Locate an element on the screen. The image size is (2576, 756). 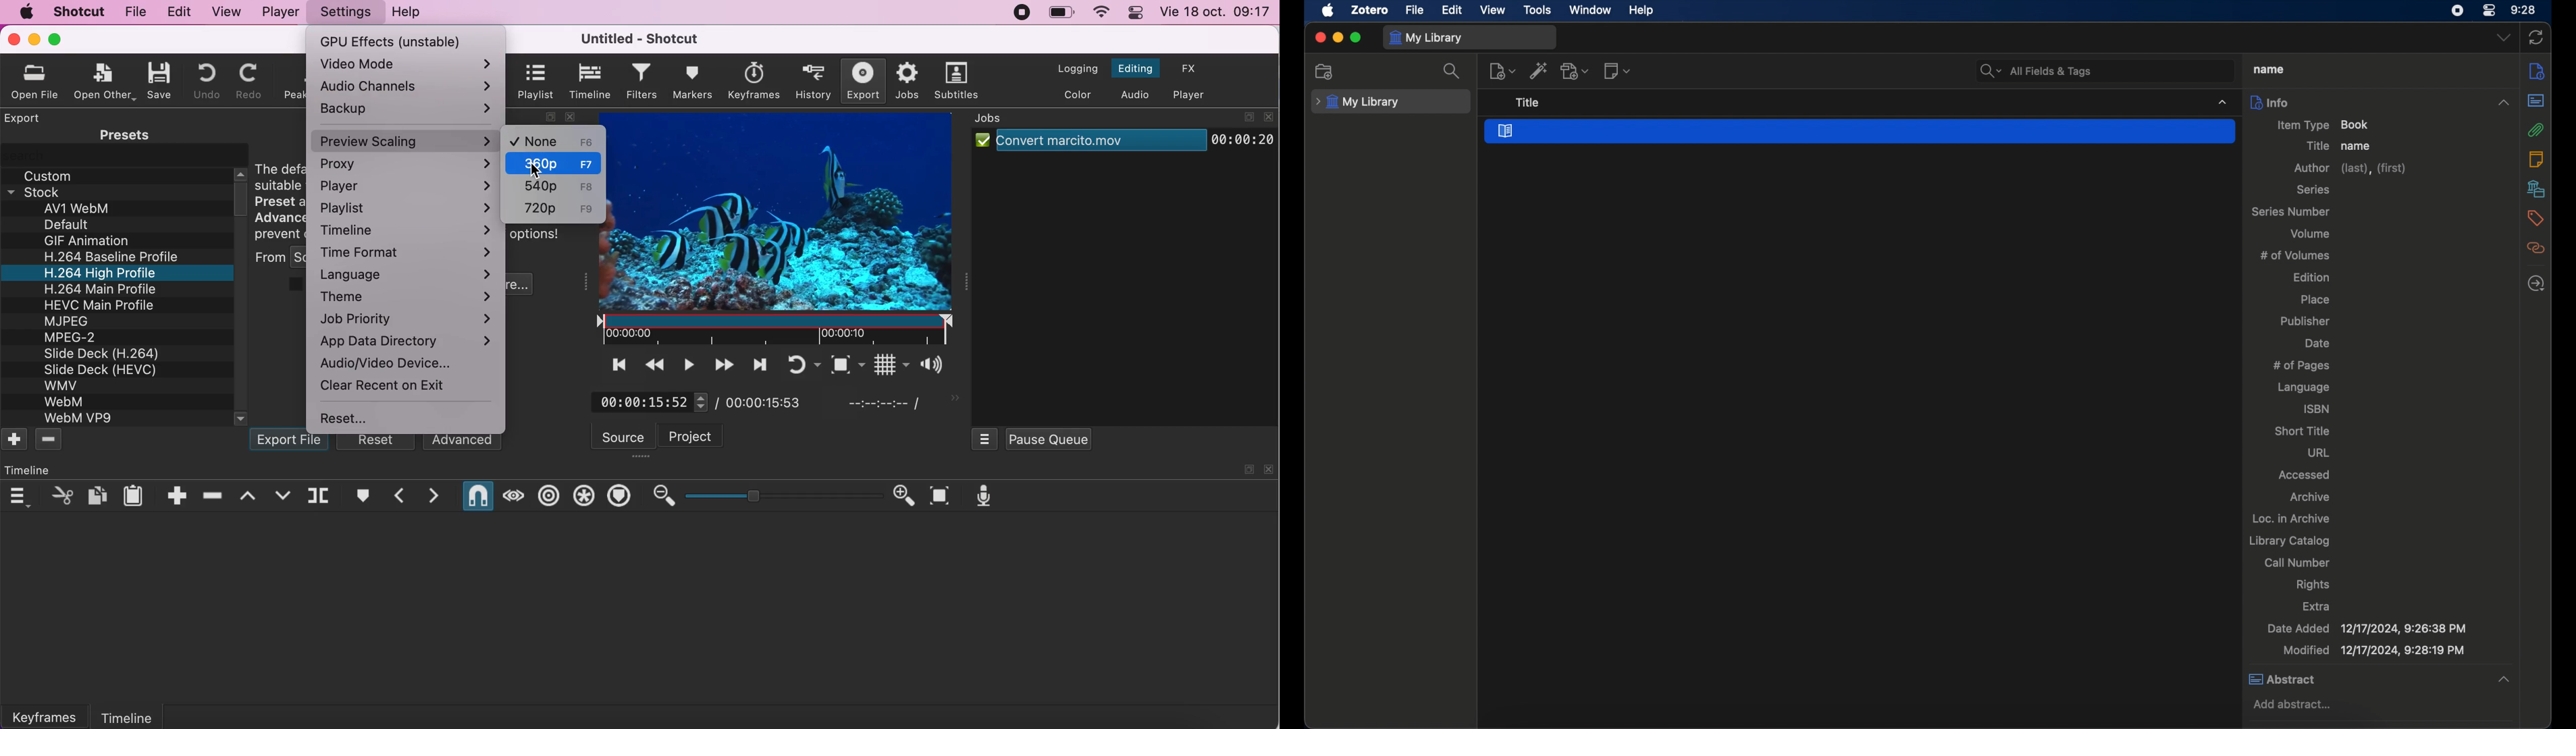
gpu effects (unstable) is located at coordinates (403, 39).